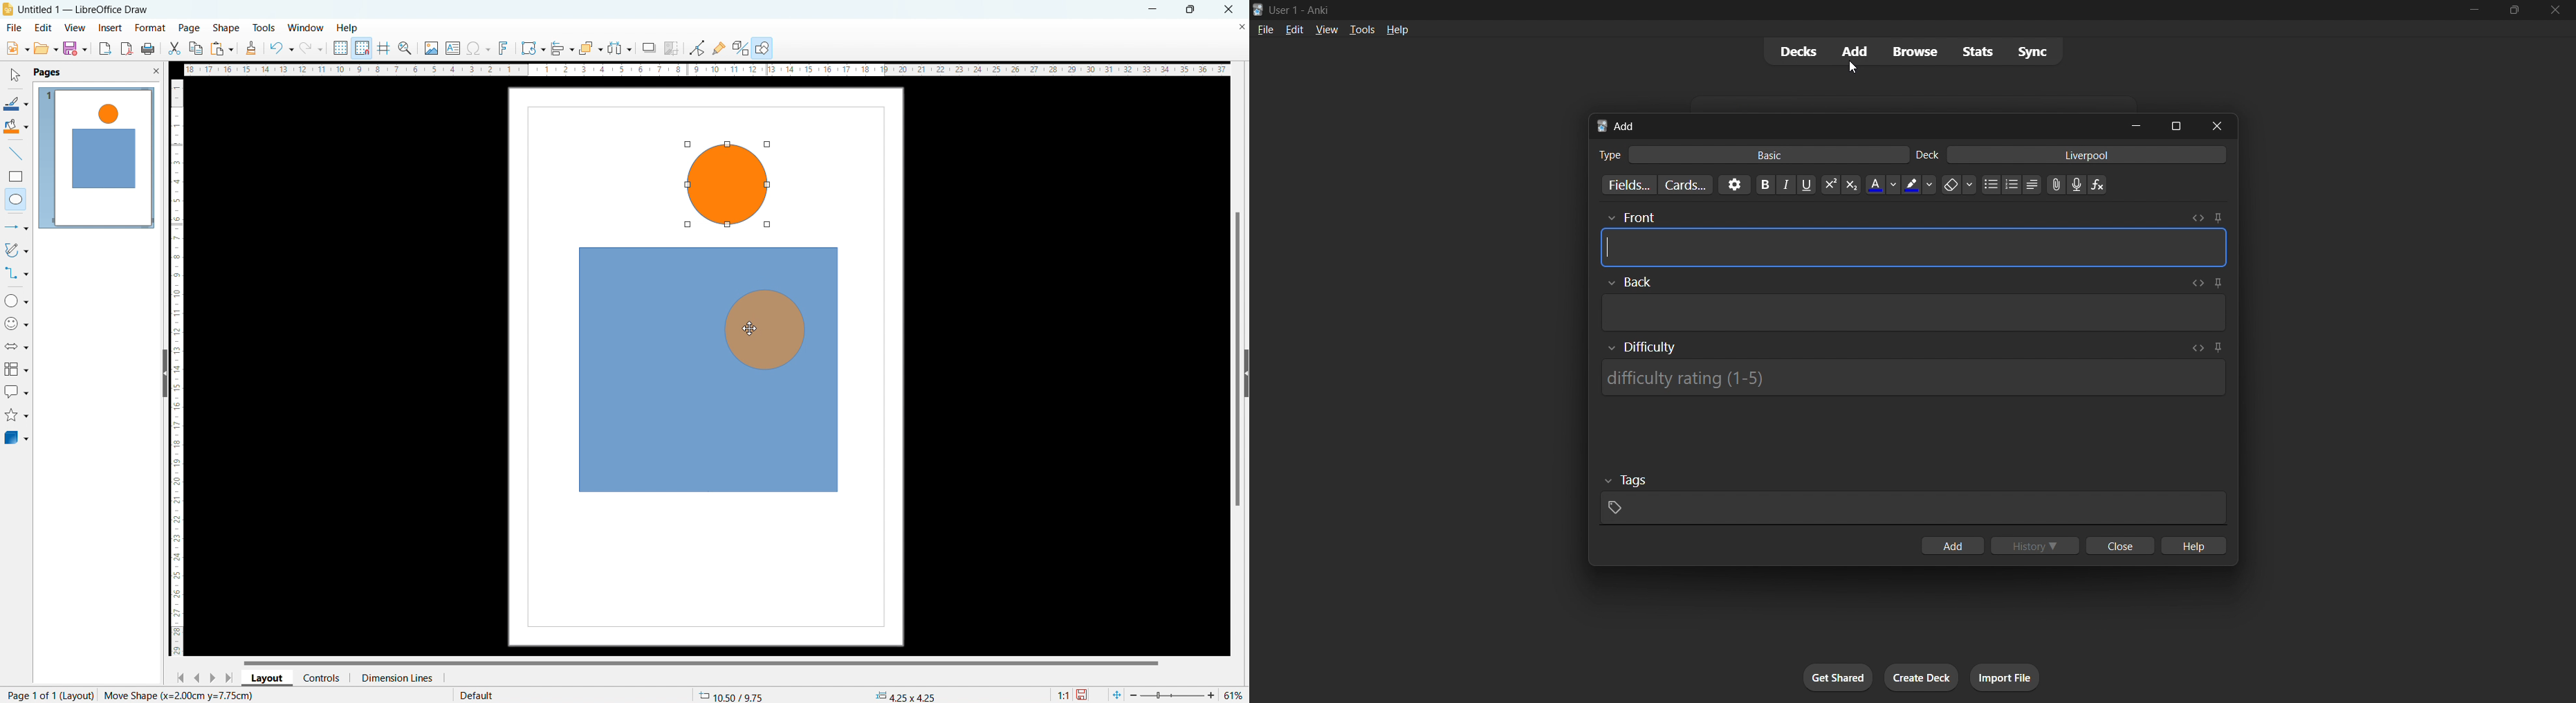 The image size is (2576, 728). What do you see at coordinates (672, 48) in the screenshot?
I see `crop` at bounding box center [672, 48].